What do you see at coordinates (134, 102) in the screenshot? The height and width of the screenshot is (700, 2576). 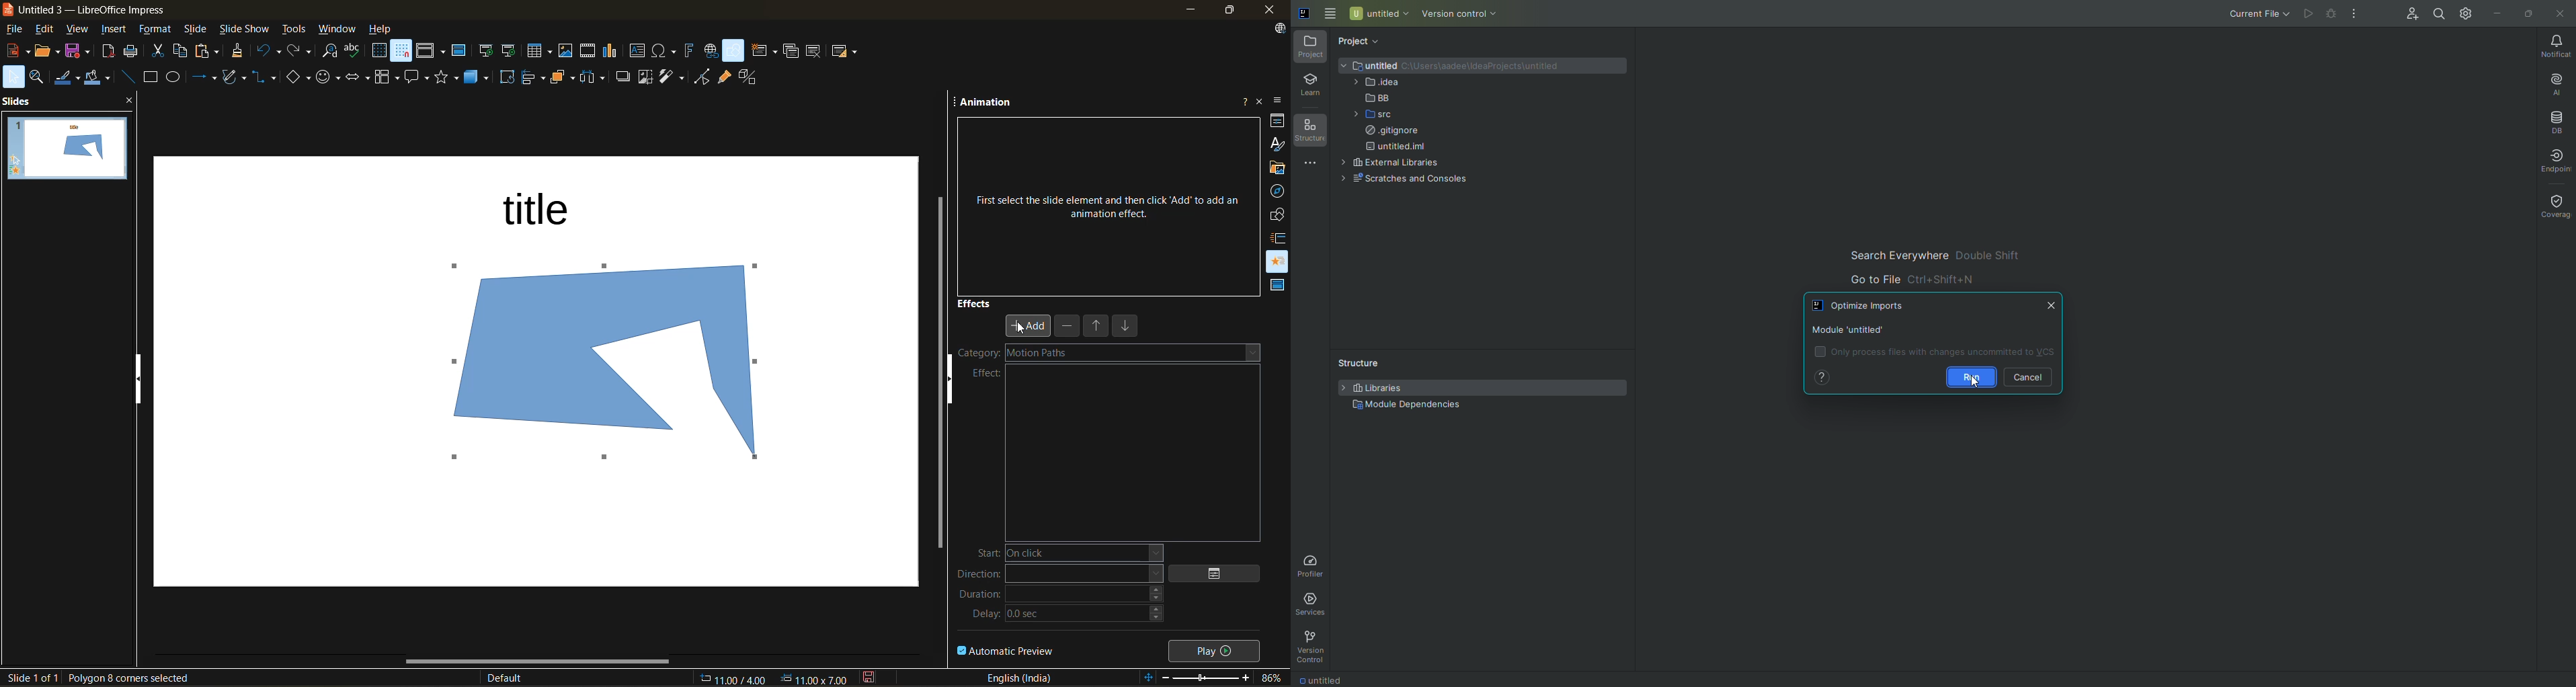 I see `close pane` at bounding box center [134, 102].